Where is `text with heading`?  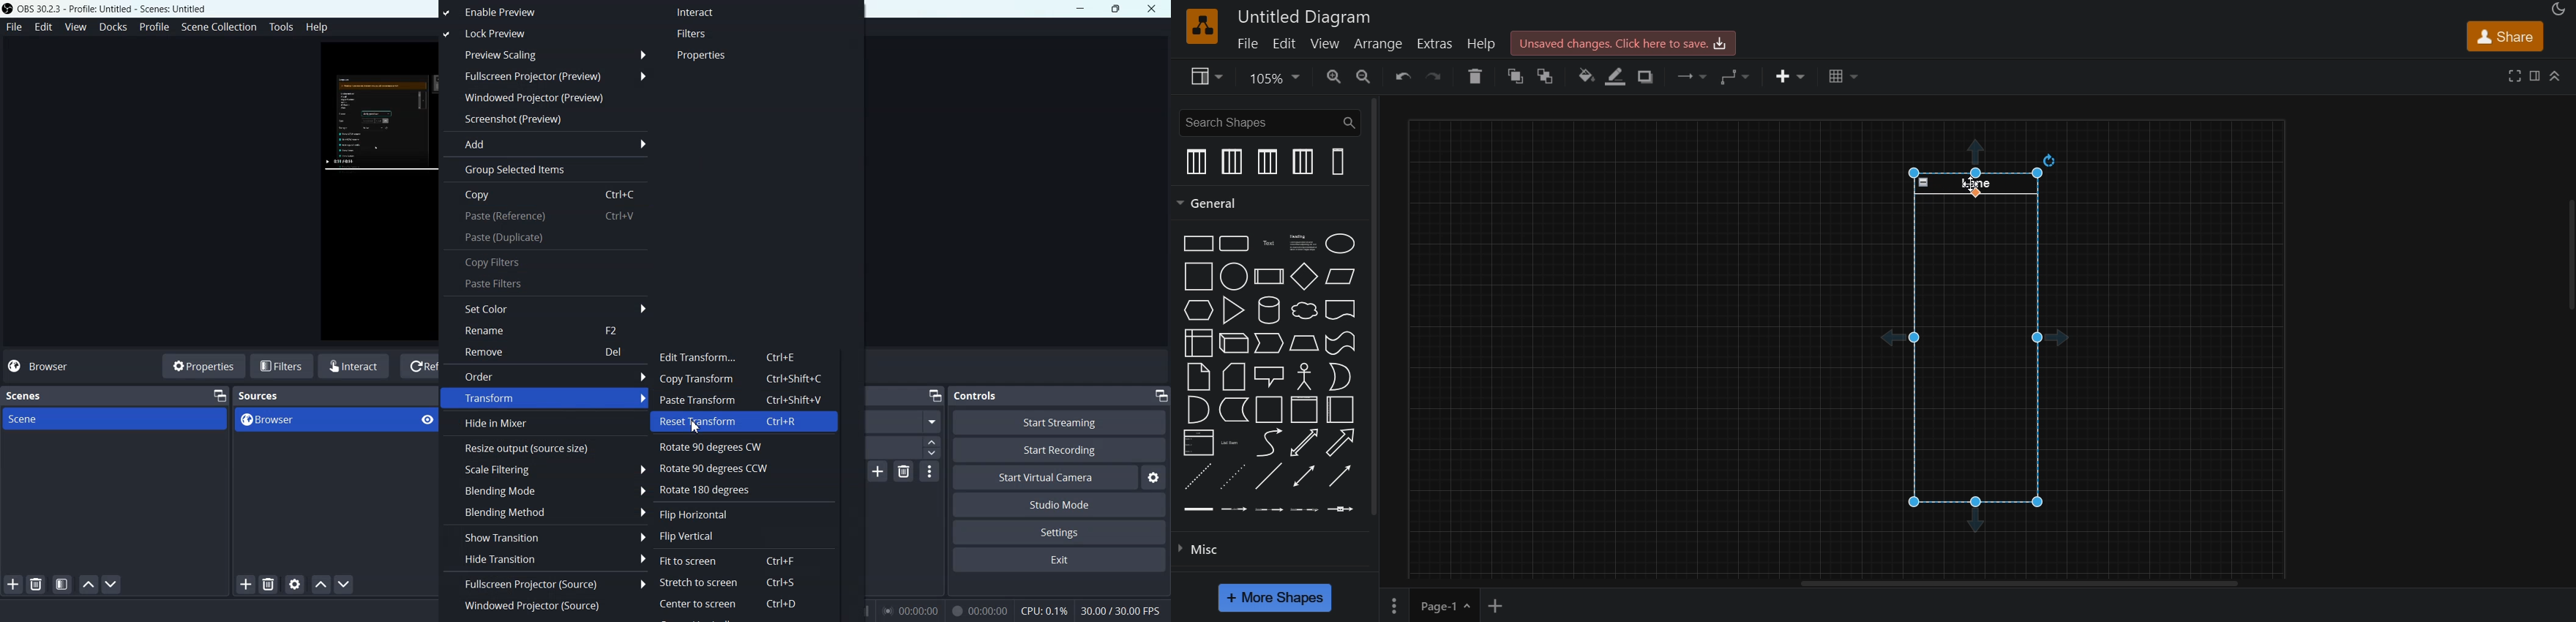 text with heading is located at coordinates (1300, 242).